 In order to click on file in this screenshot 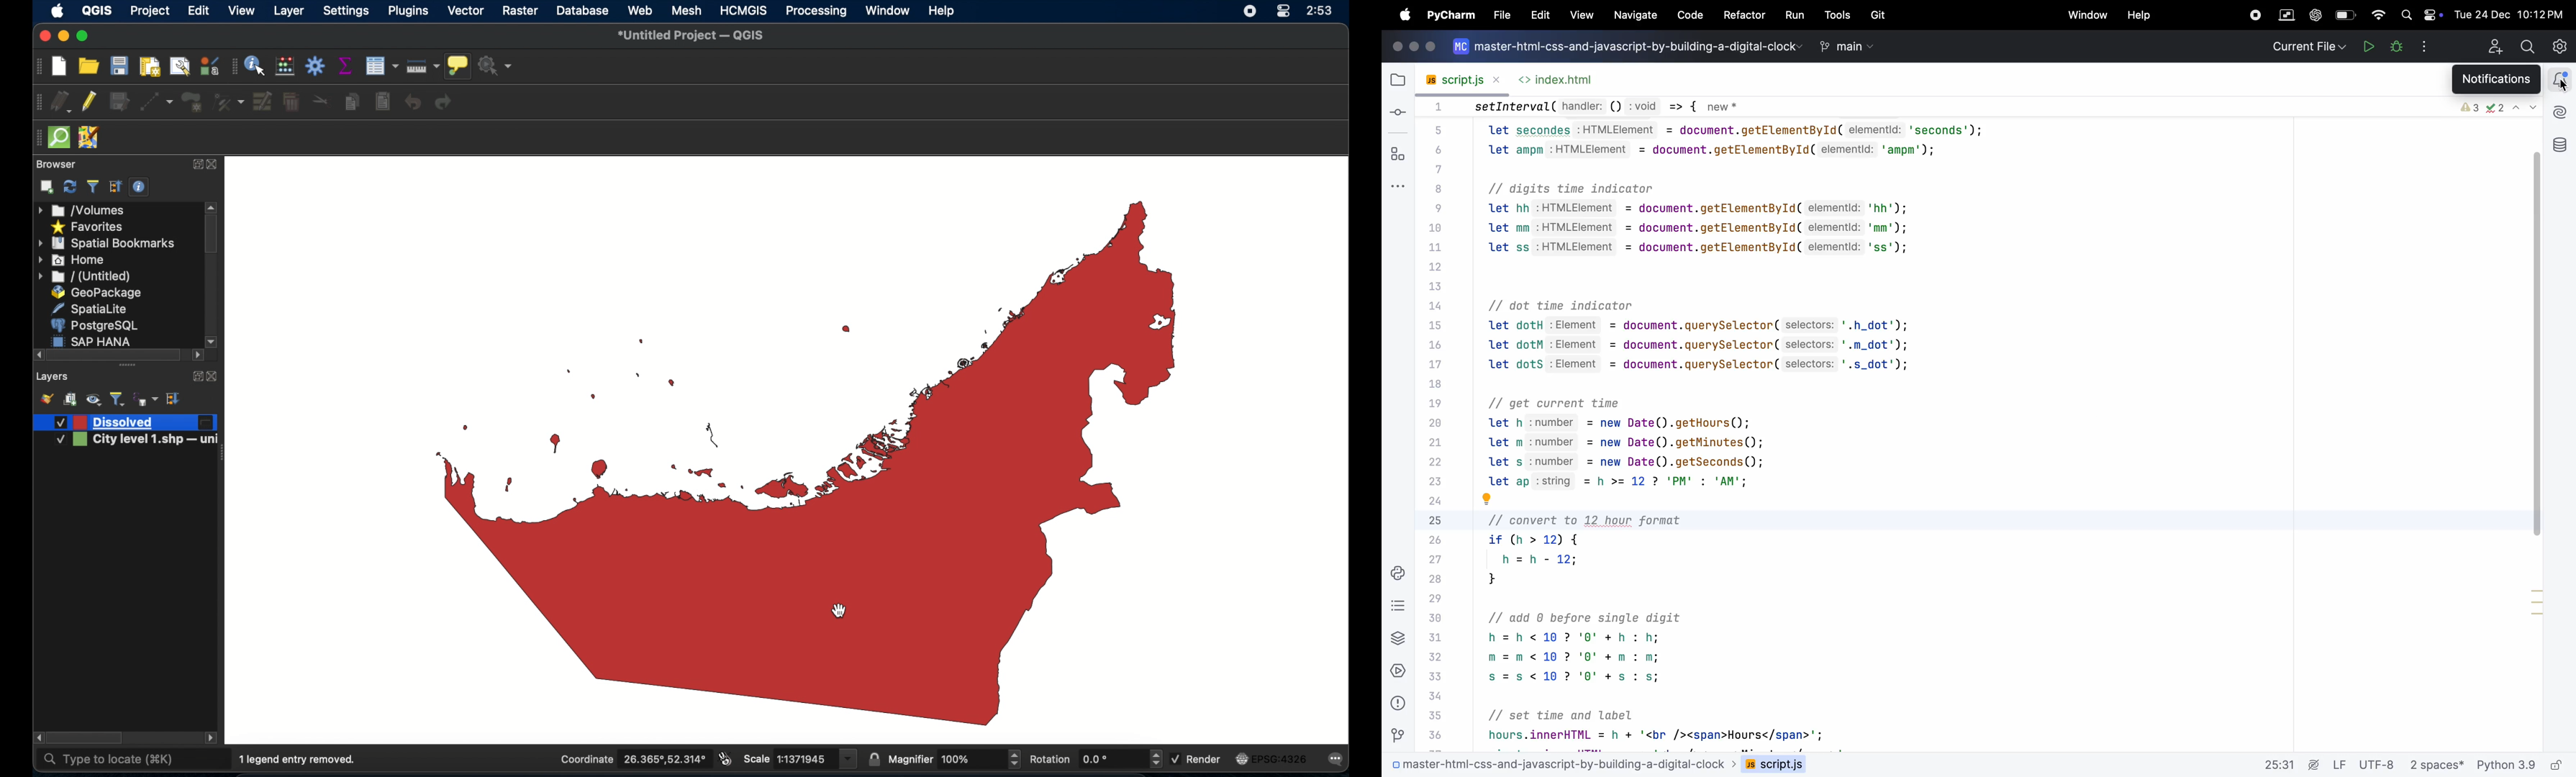, I will do `click(1396, 80)`.